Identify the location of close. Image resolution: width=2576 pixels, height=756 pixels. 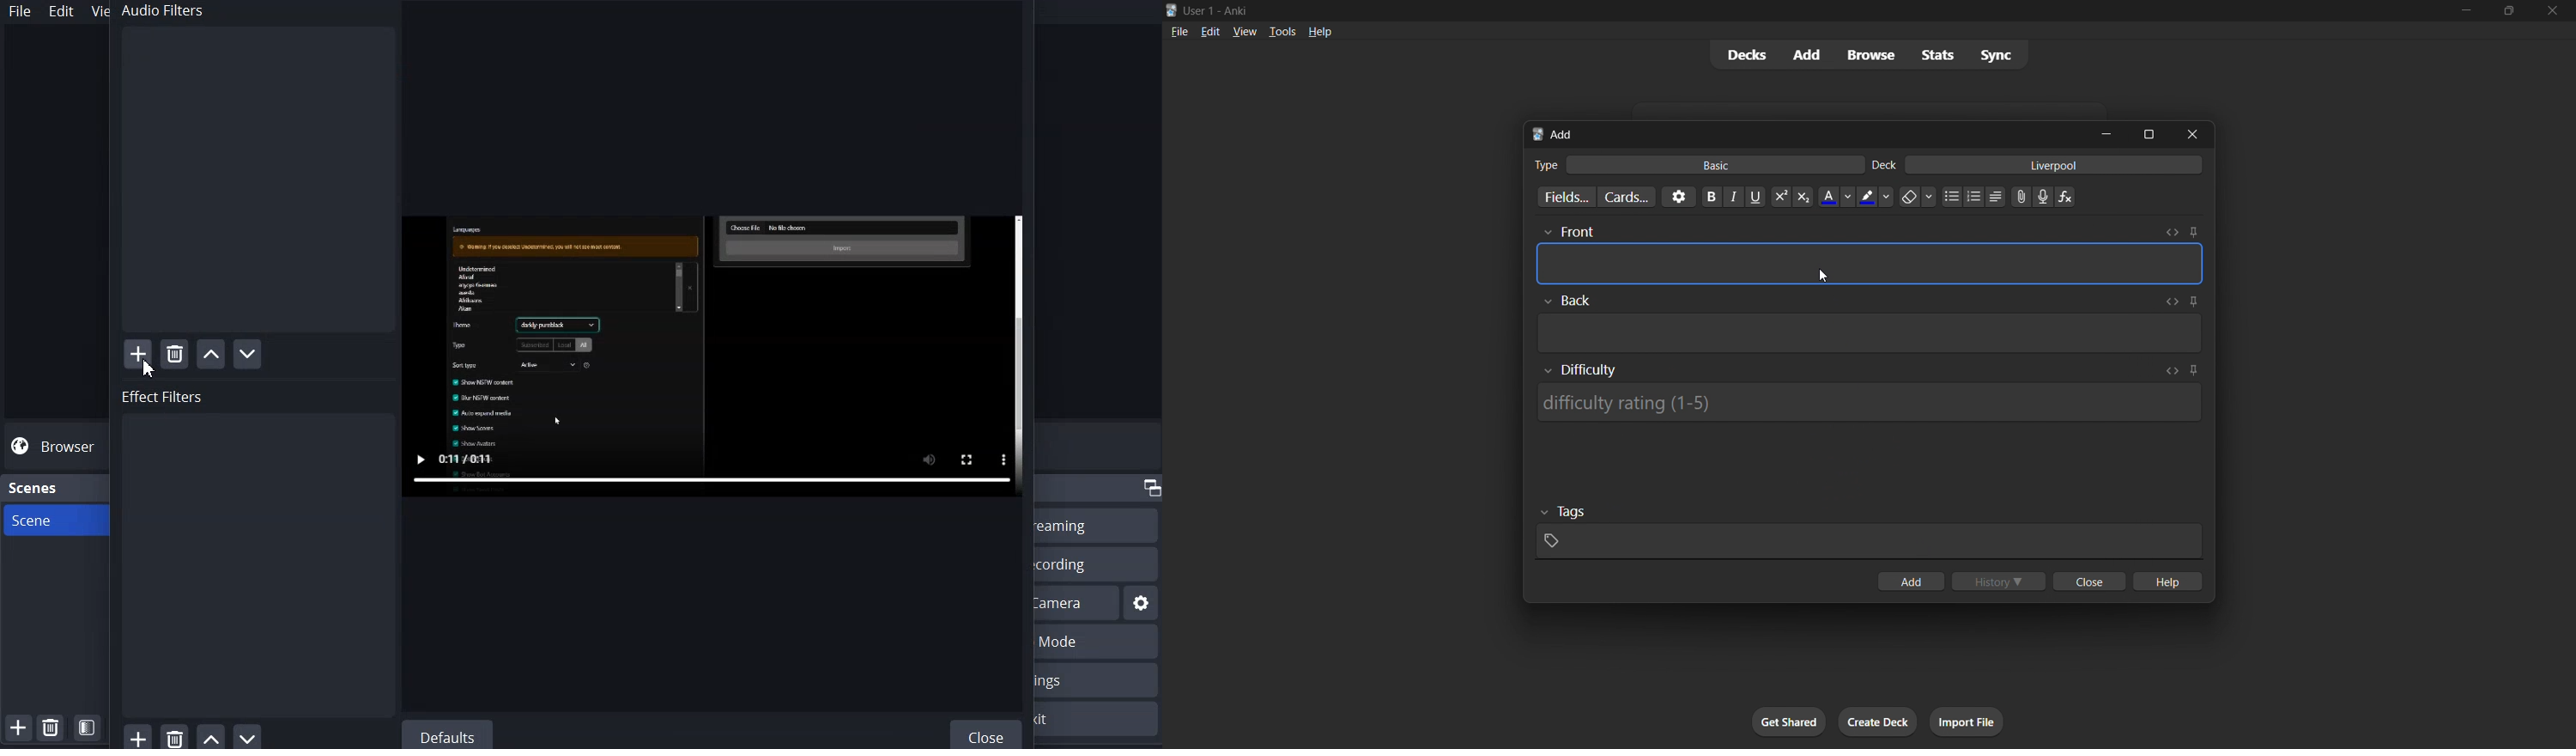
(2553, 11).